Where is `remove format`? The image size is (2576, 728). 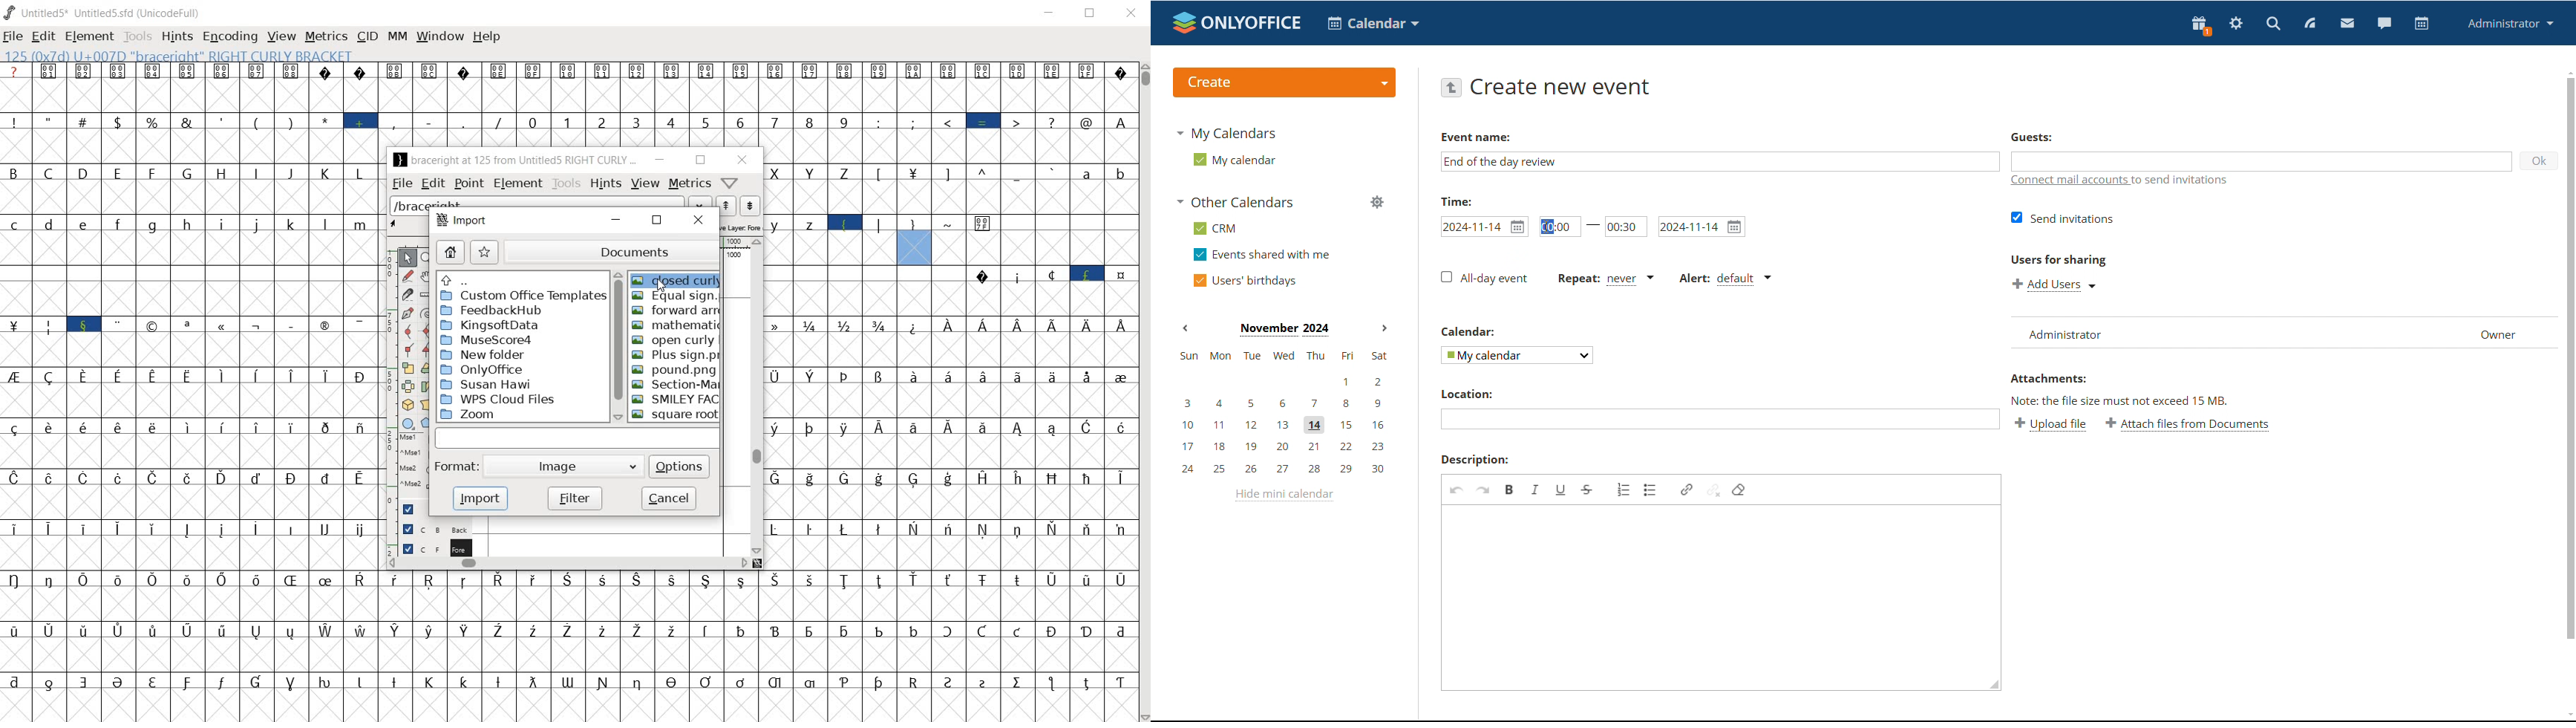
remove format is located at coordinates (1739, 490).